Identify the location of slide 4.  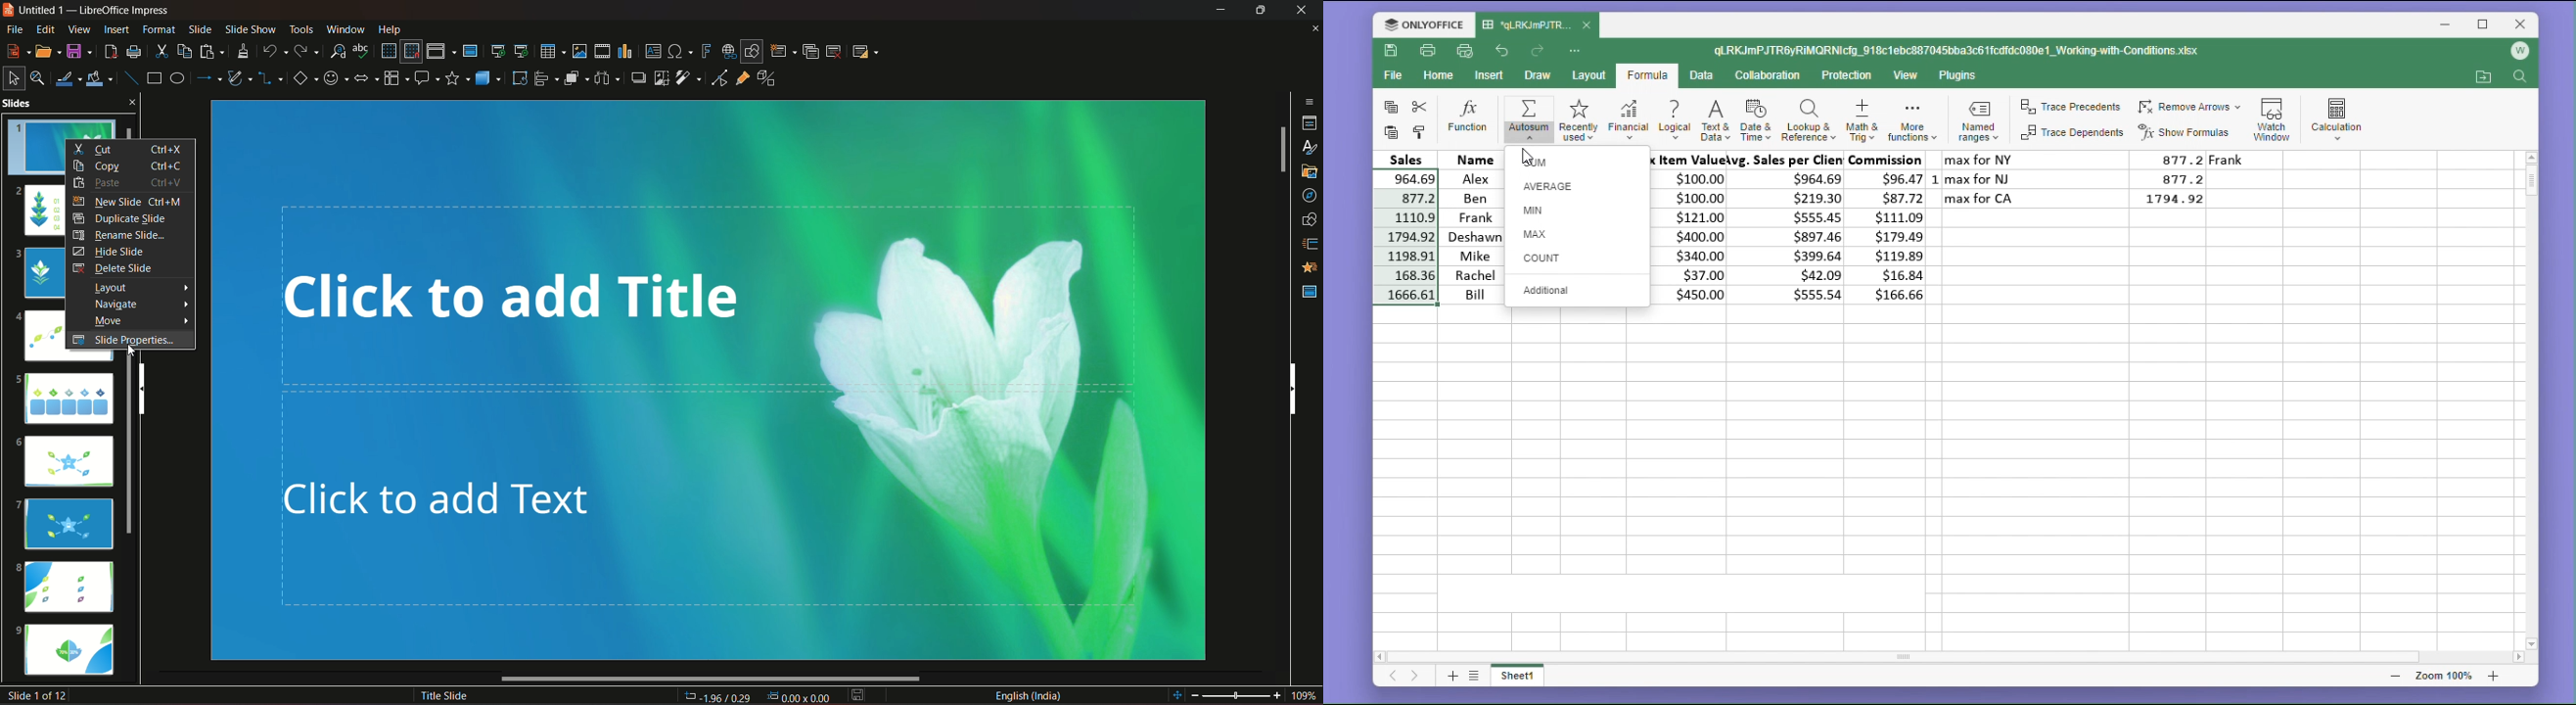
(35, 339).